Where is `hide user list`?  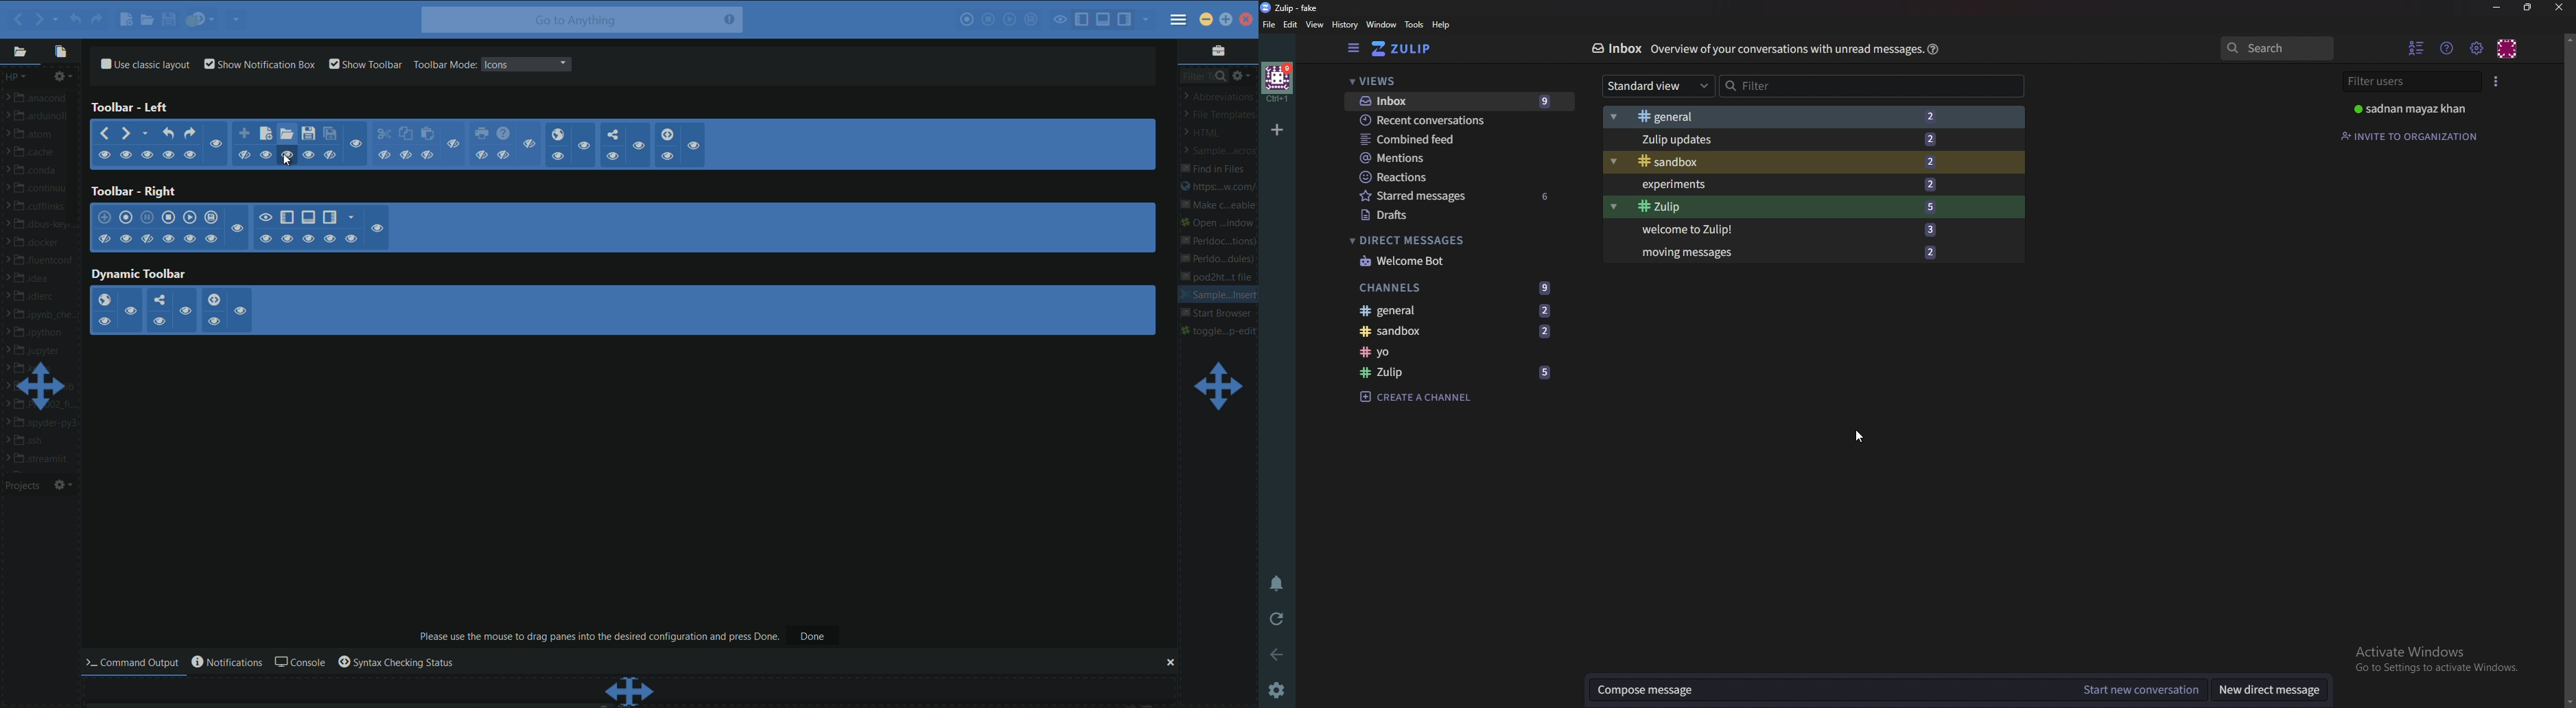 hide user list is located at coordinates (2417, 48).